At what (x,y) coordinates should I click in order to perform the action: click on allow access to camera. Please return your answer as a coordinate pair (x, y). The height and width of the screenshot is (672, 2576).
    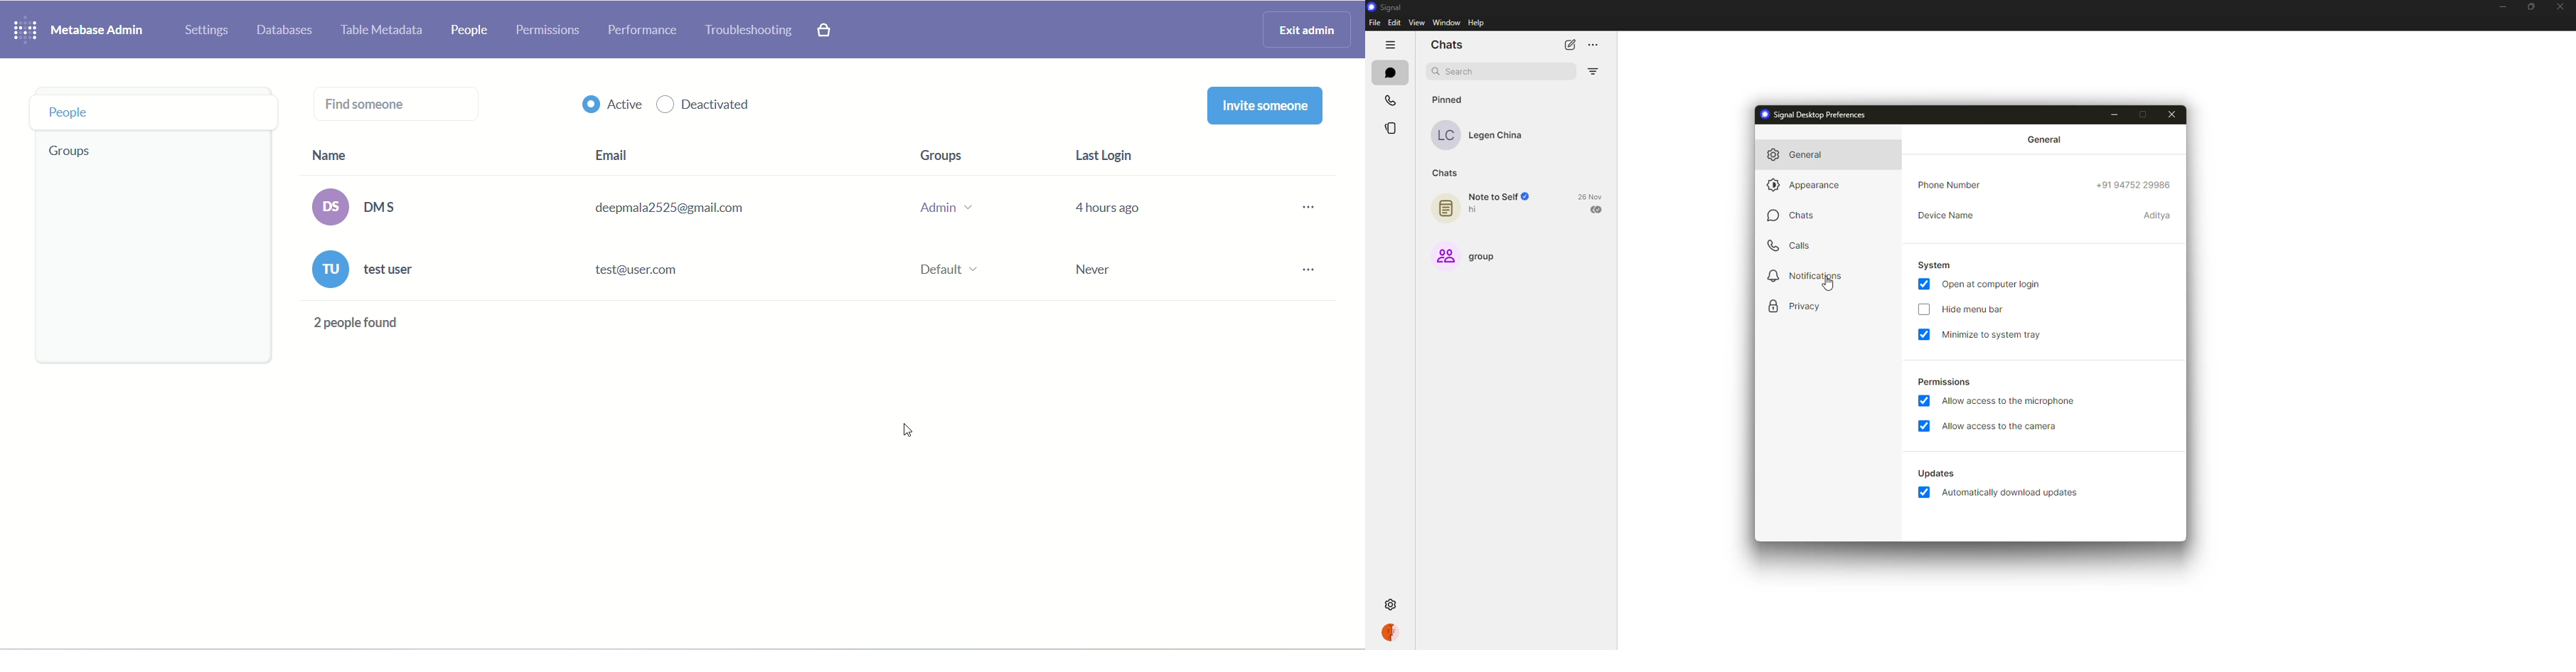
    Looking at the image, I should click on (2003, 426).